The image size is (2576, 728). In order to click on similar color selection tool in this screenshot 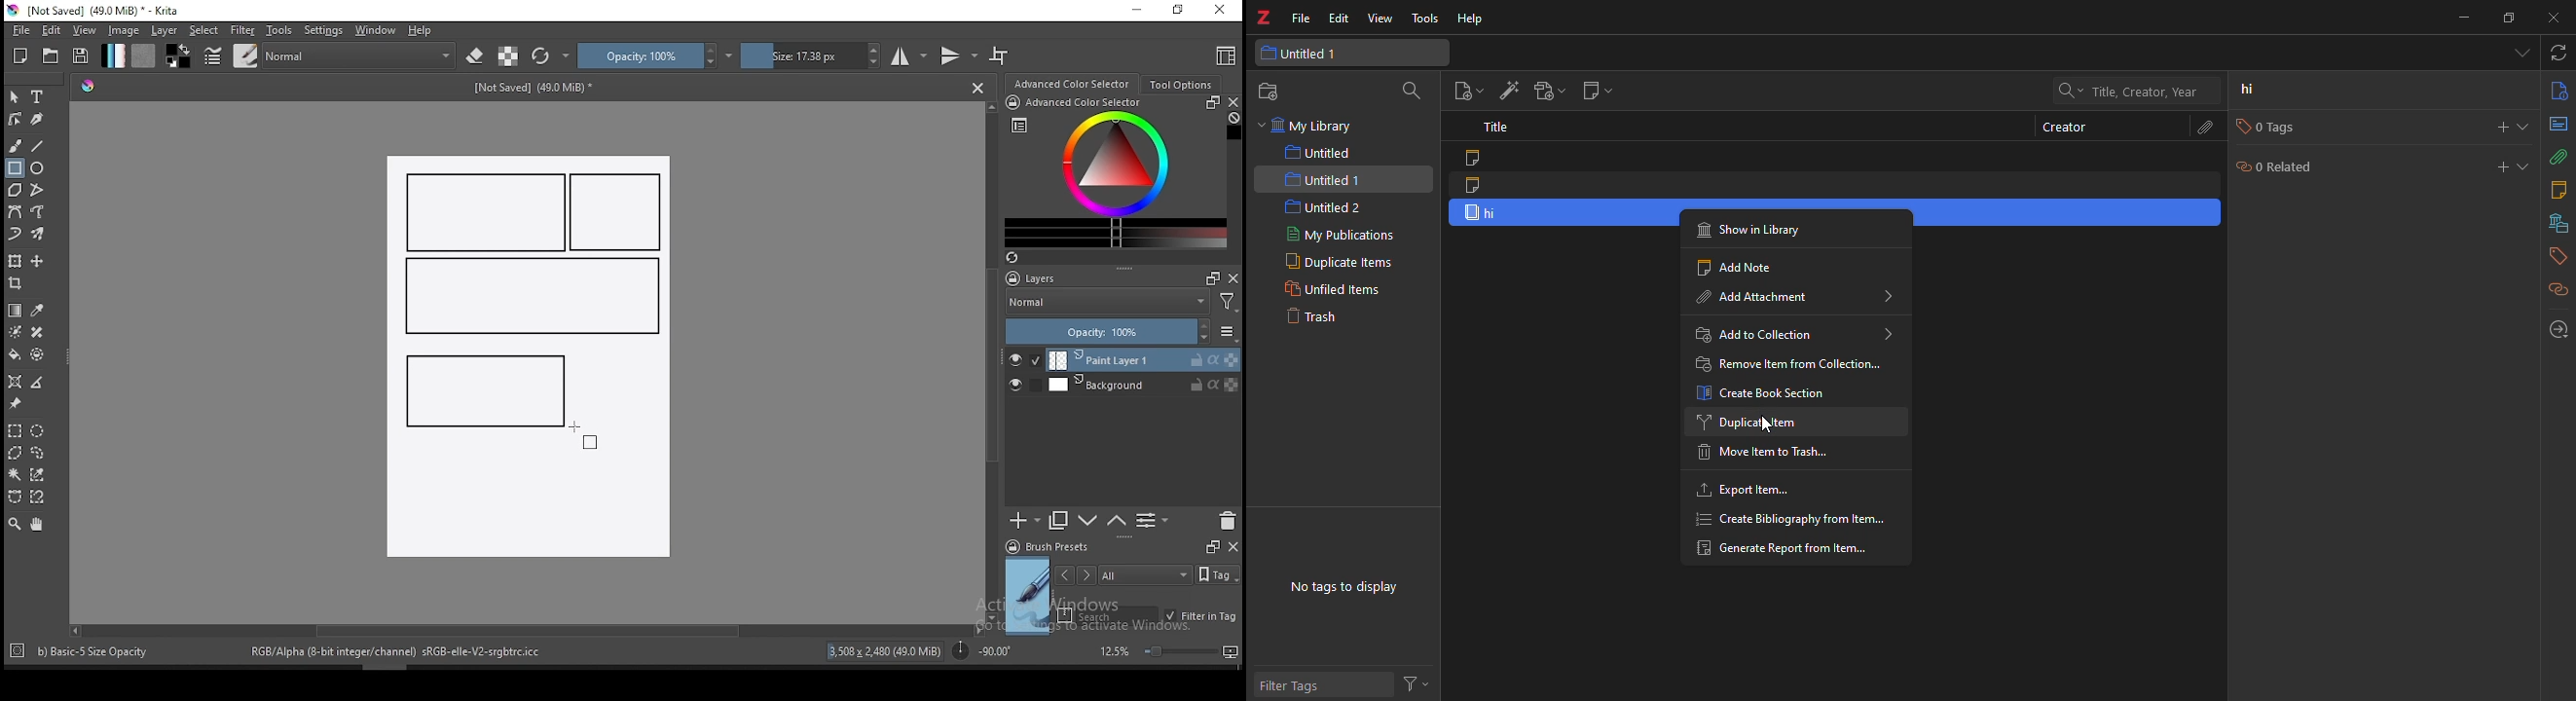, I will do `click(40, 474)`.